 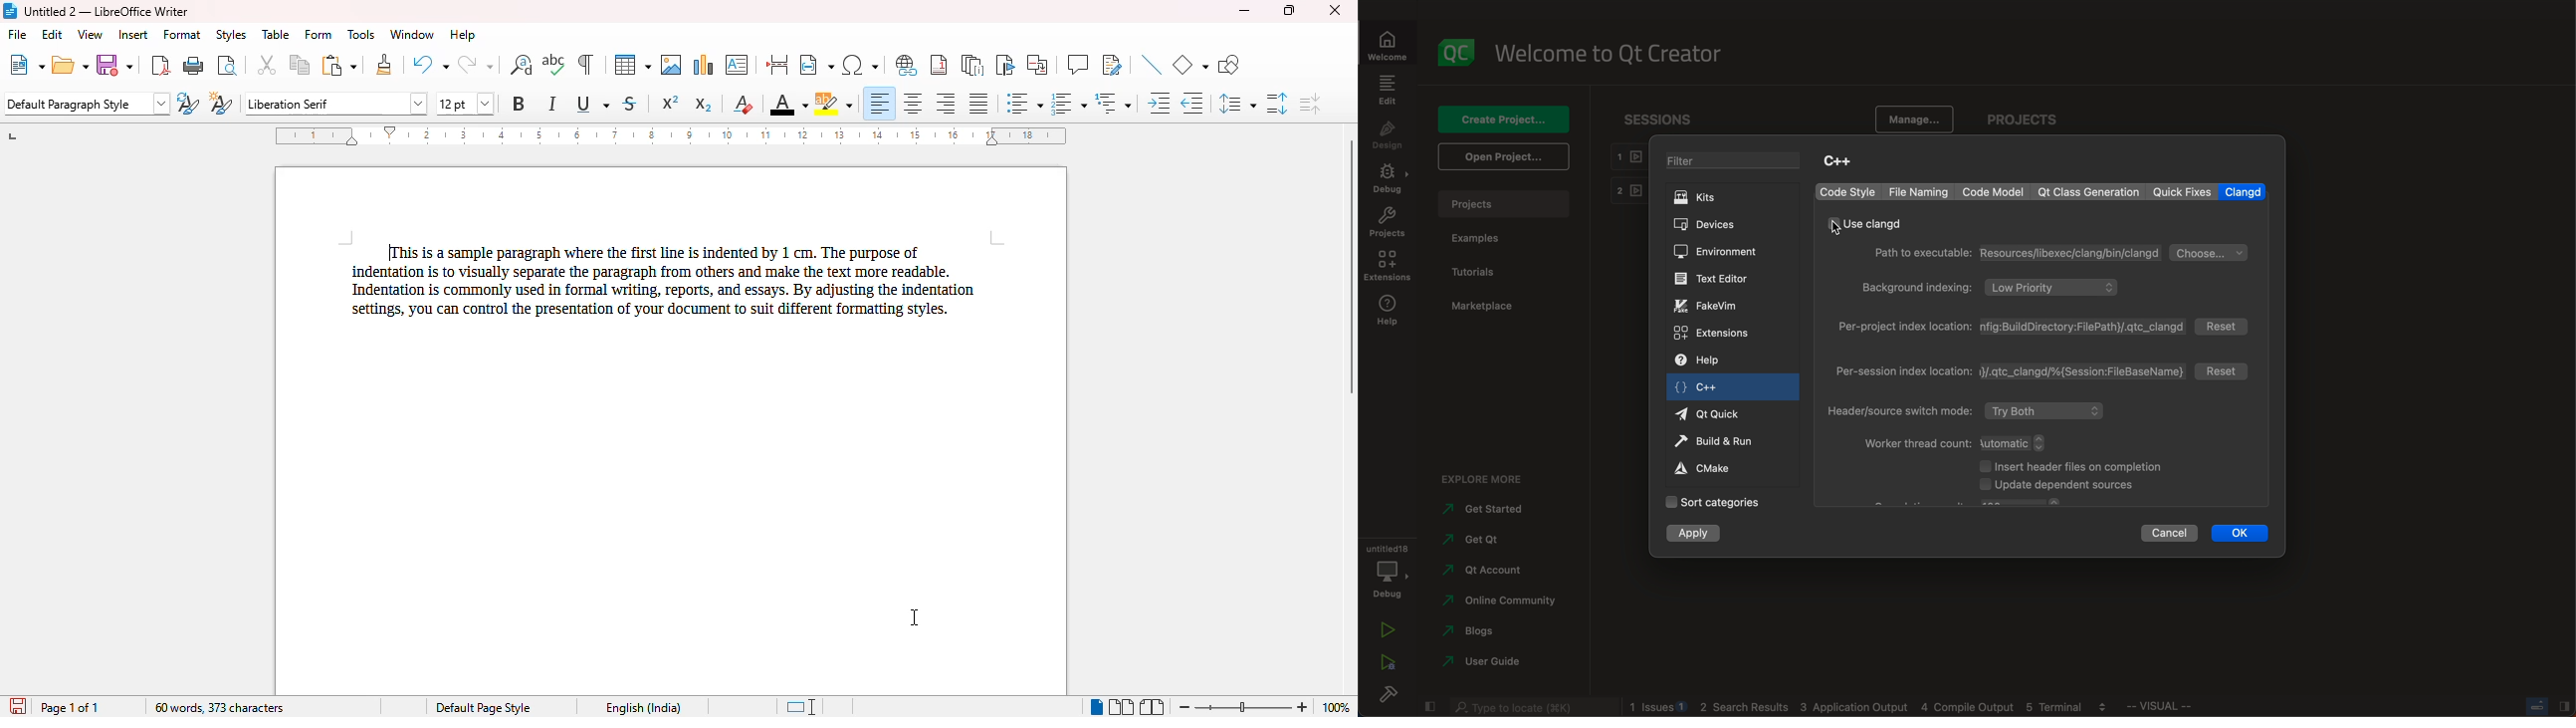 What do you see at coordinates (53, 34) in the screenshot?
I see `edit` at bounding box center [53, 34].